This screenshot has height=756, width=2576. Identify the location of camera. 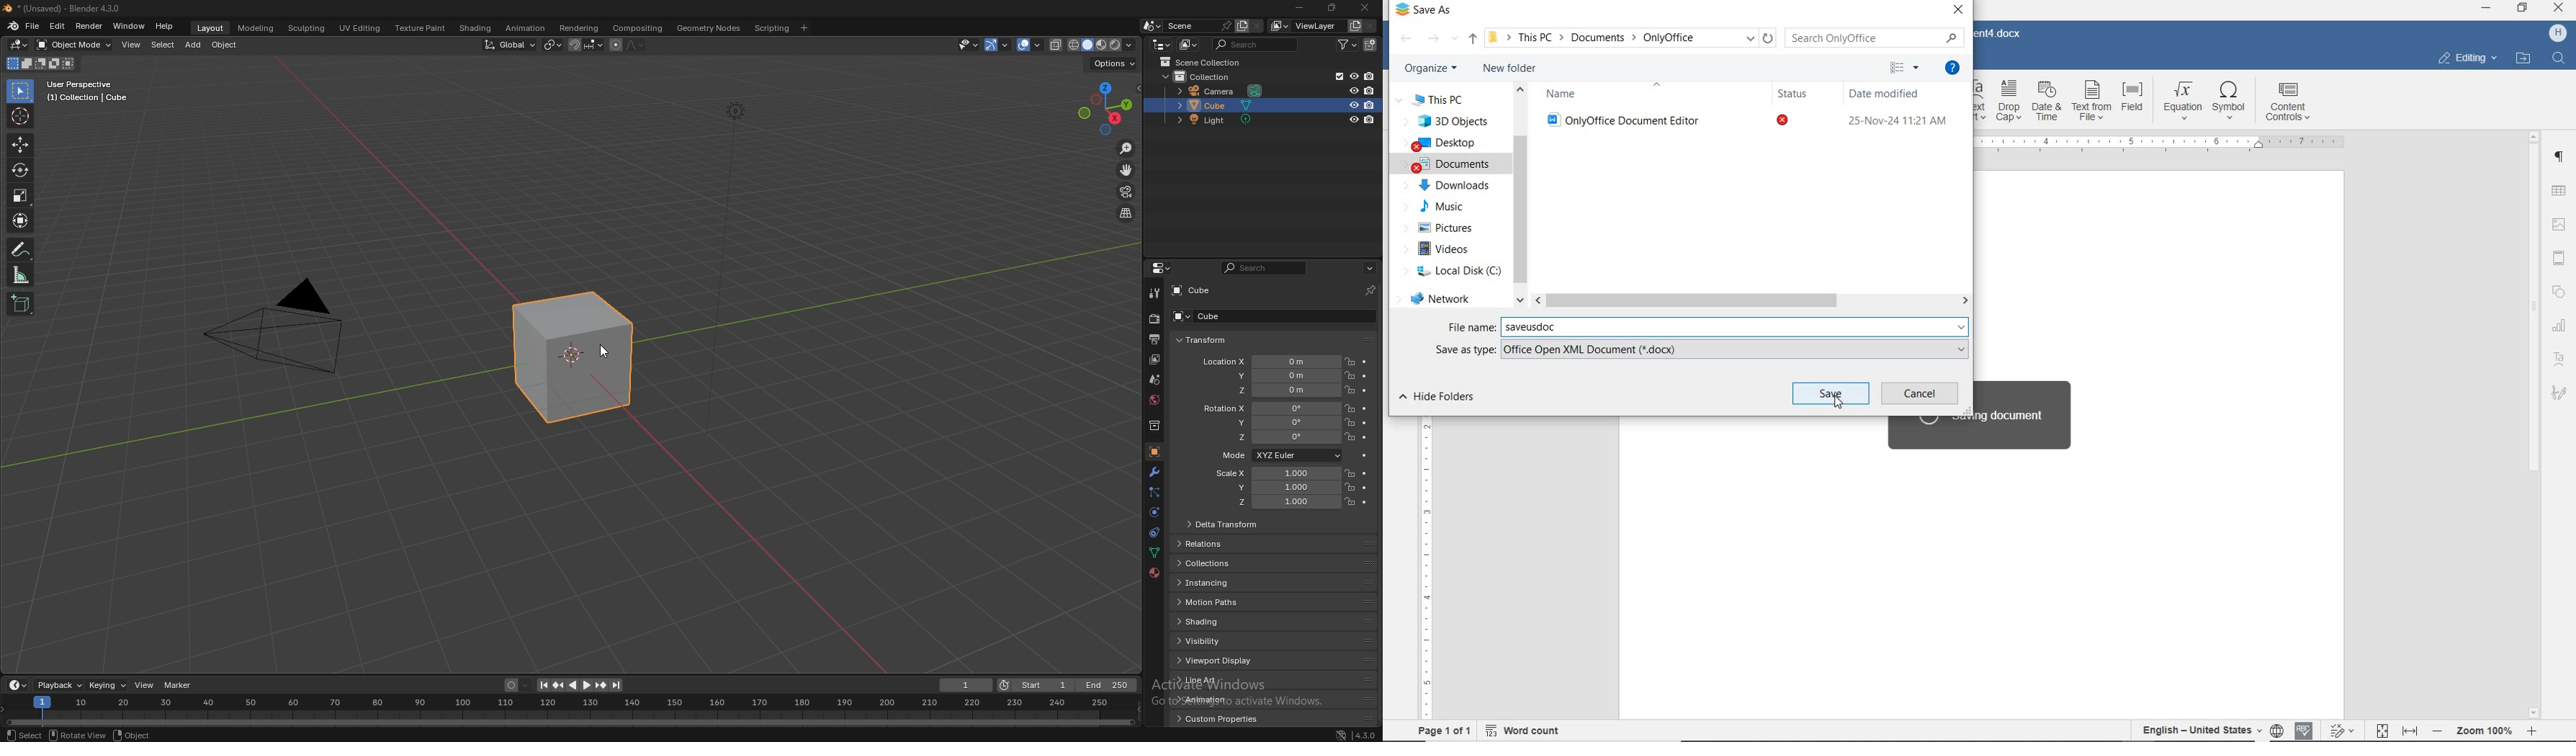
(290, 326).